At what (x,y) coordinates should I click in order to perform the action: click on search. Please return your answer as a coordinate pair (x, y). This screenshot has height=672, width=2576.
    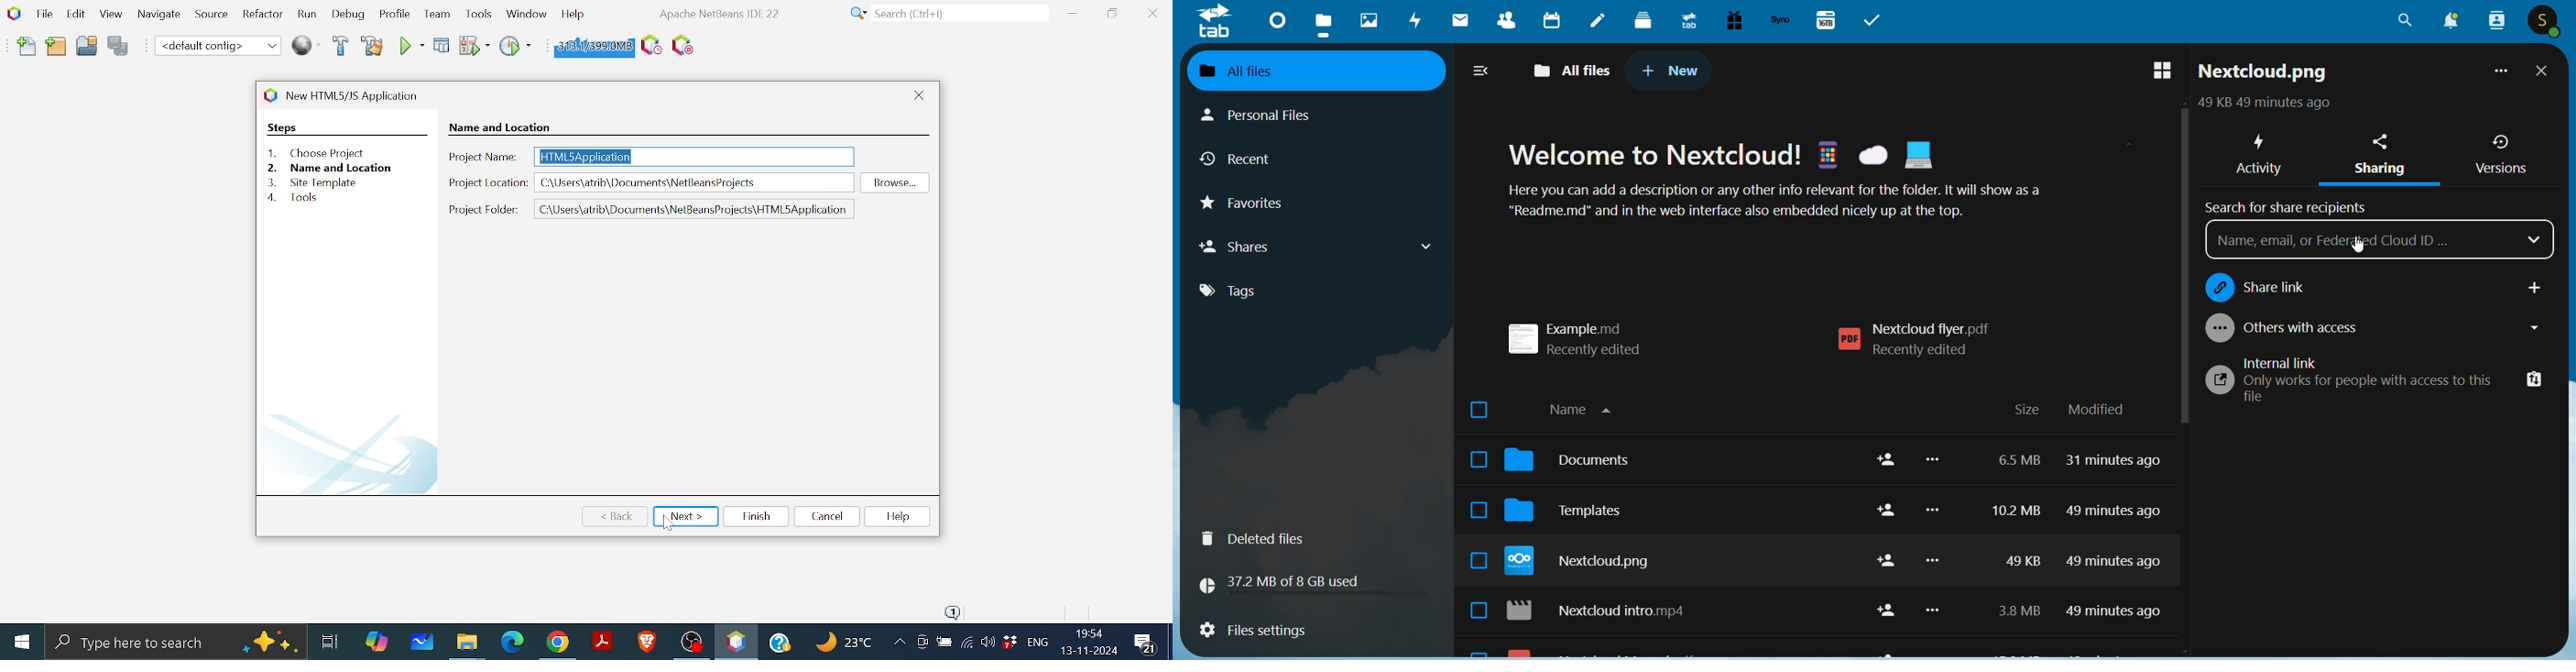
    Looking at the image, I should click on (2405, 25).